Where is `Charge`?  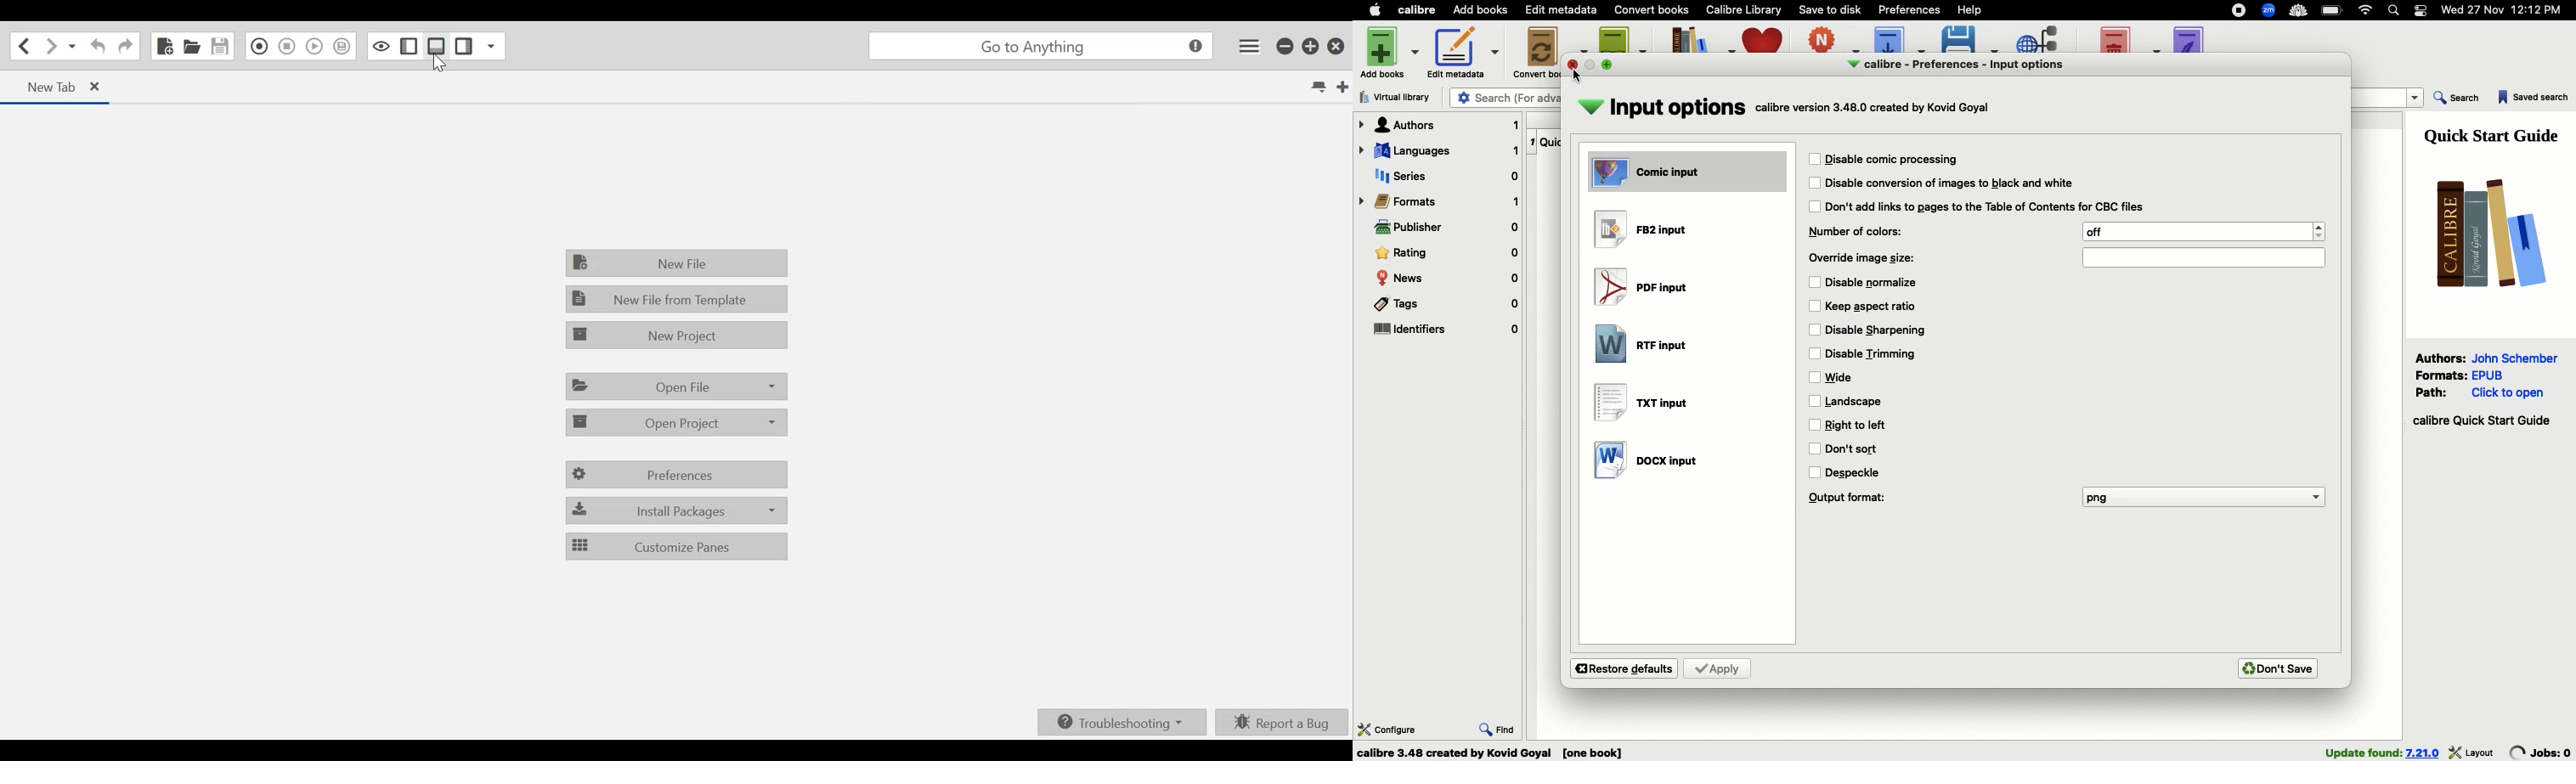 Charge is located at coordinates (2333, 11).